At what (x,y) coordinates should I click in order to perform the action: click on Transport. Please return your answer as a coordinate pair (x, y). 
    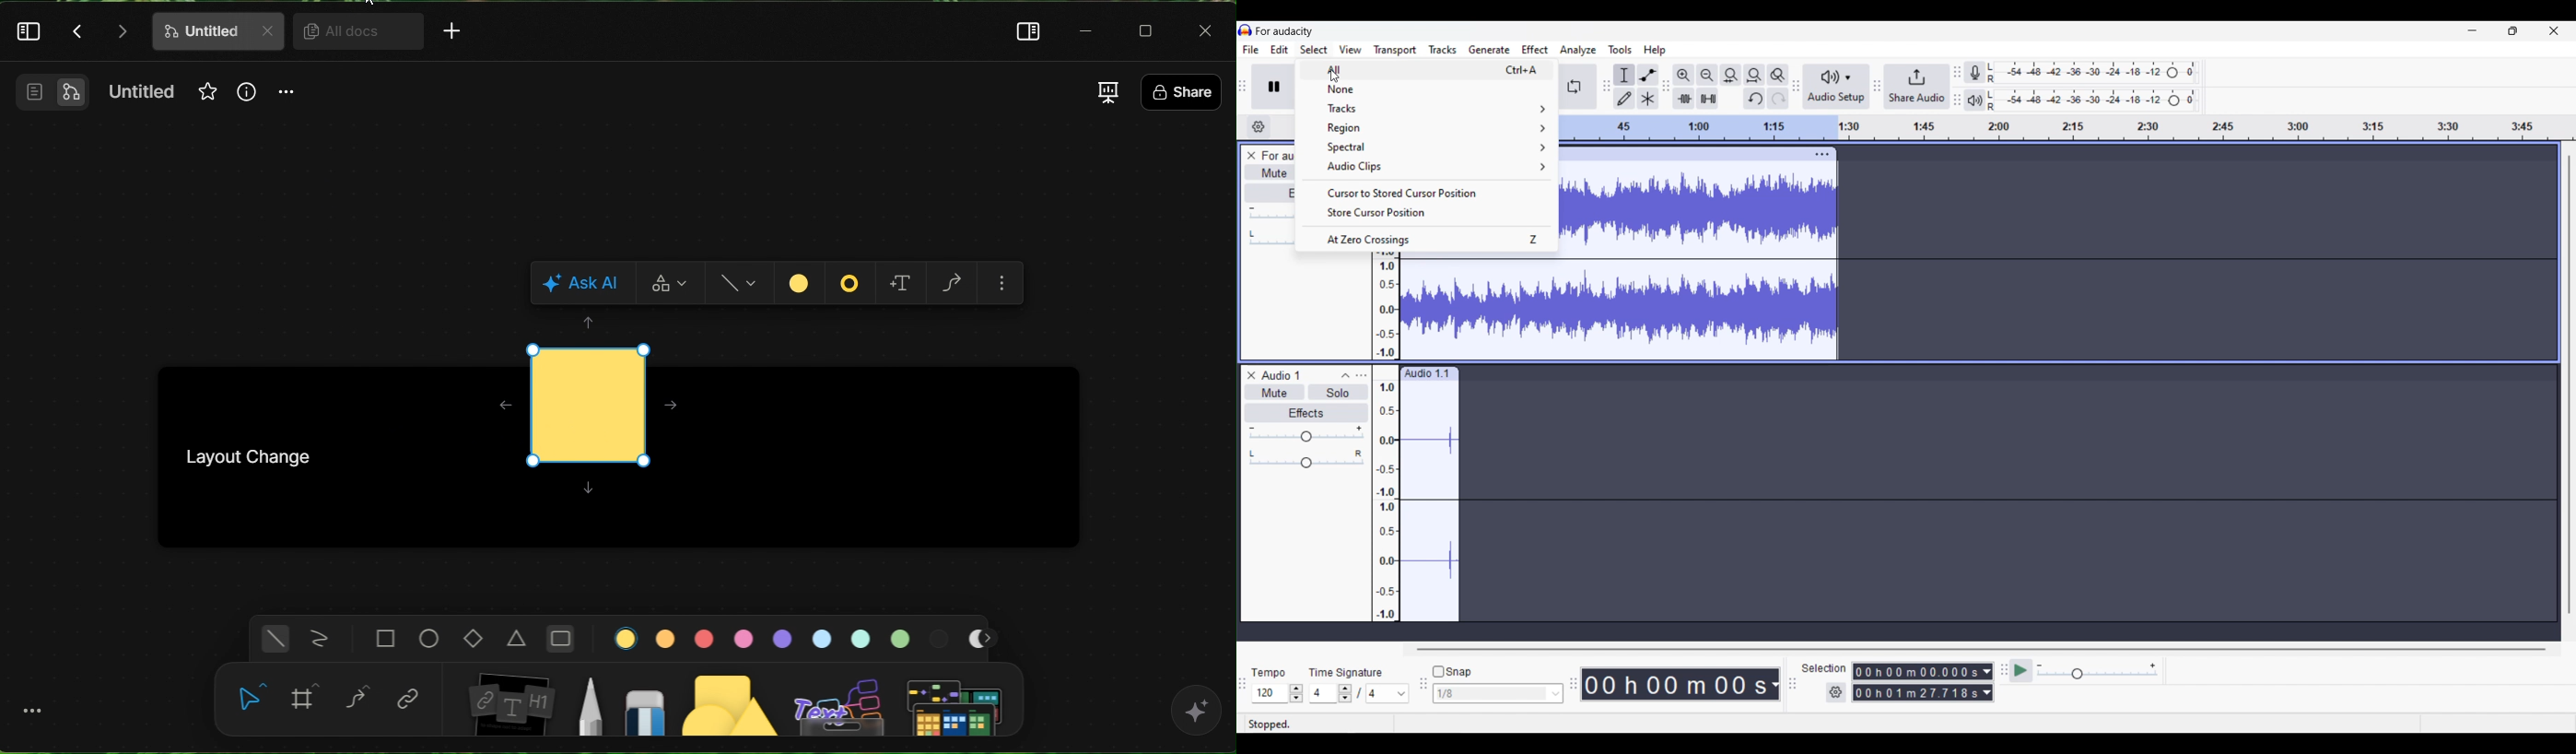
    Looking at the image, I should click on (1395, 50).